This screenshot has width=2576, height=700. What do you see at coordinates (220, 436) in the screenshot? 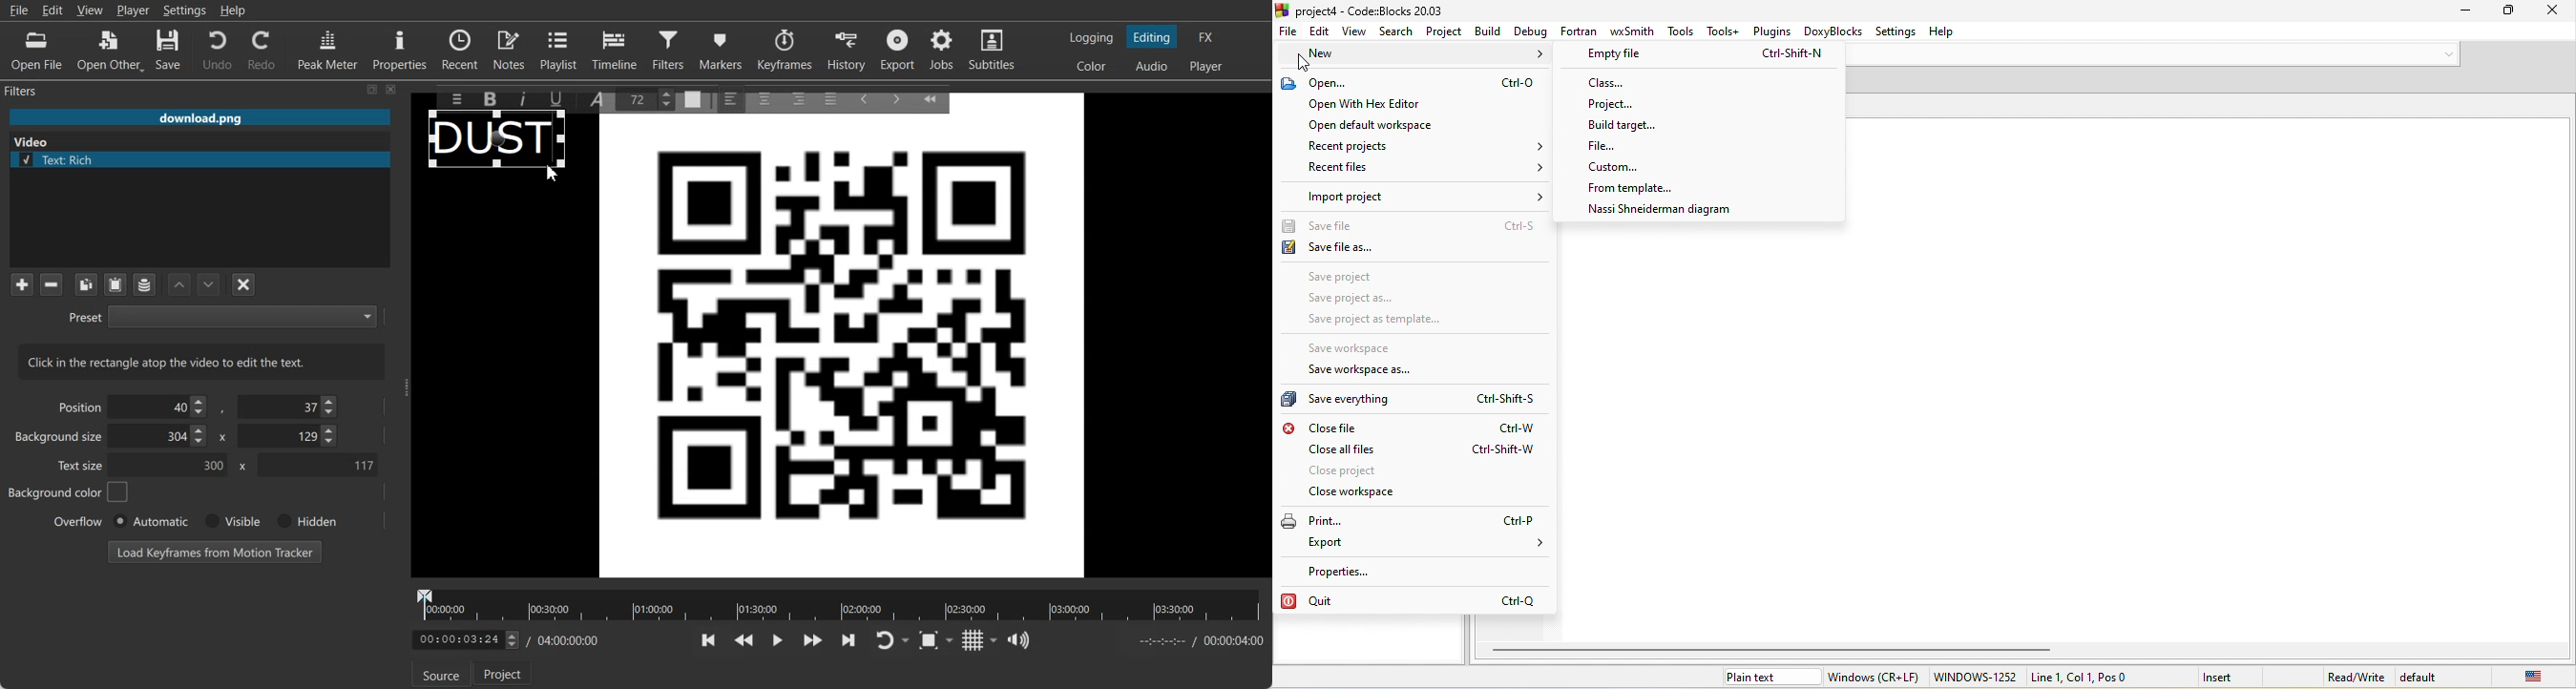
I see `x` at bounding box center [220, 436].